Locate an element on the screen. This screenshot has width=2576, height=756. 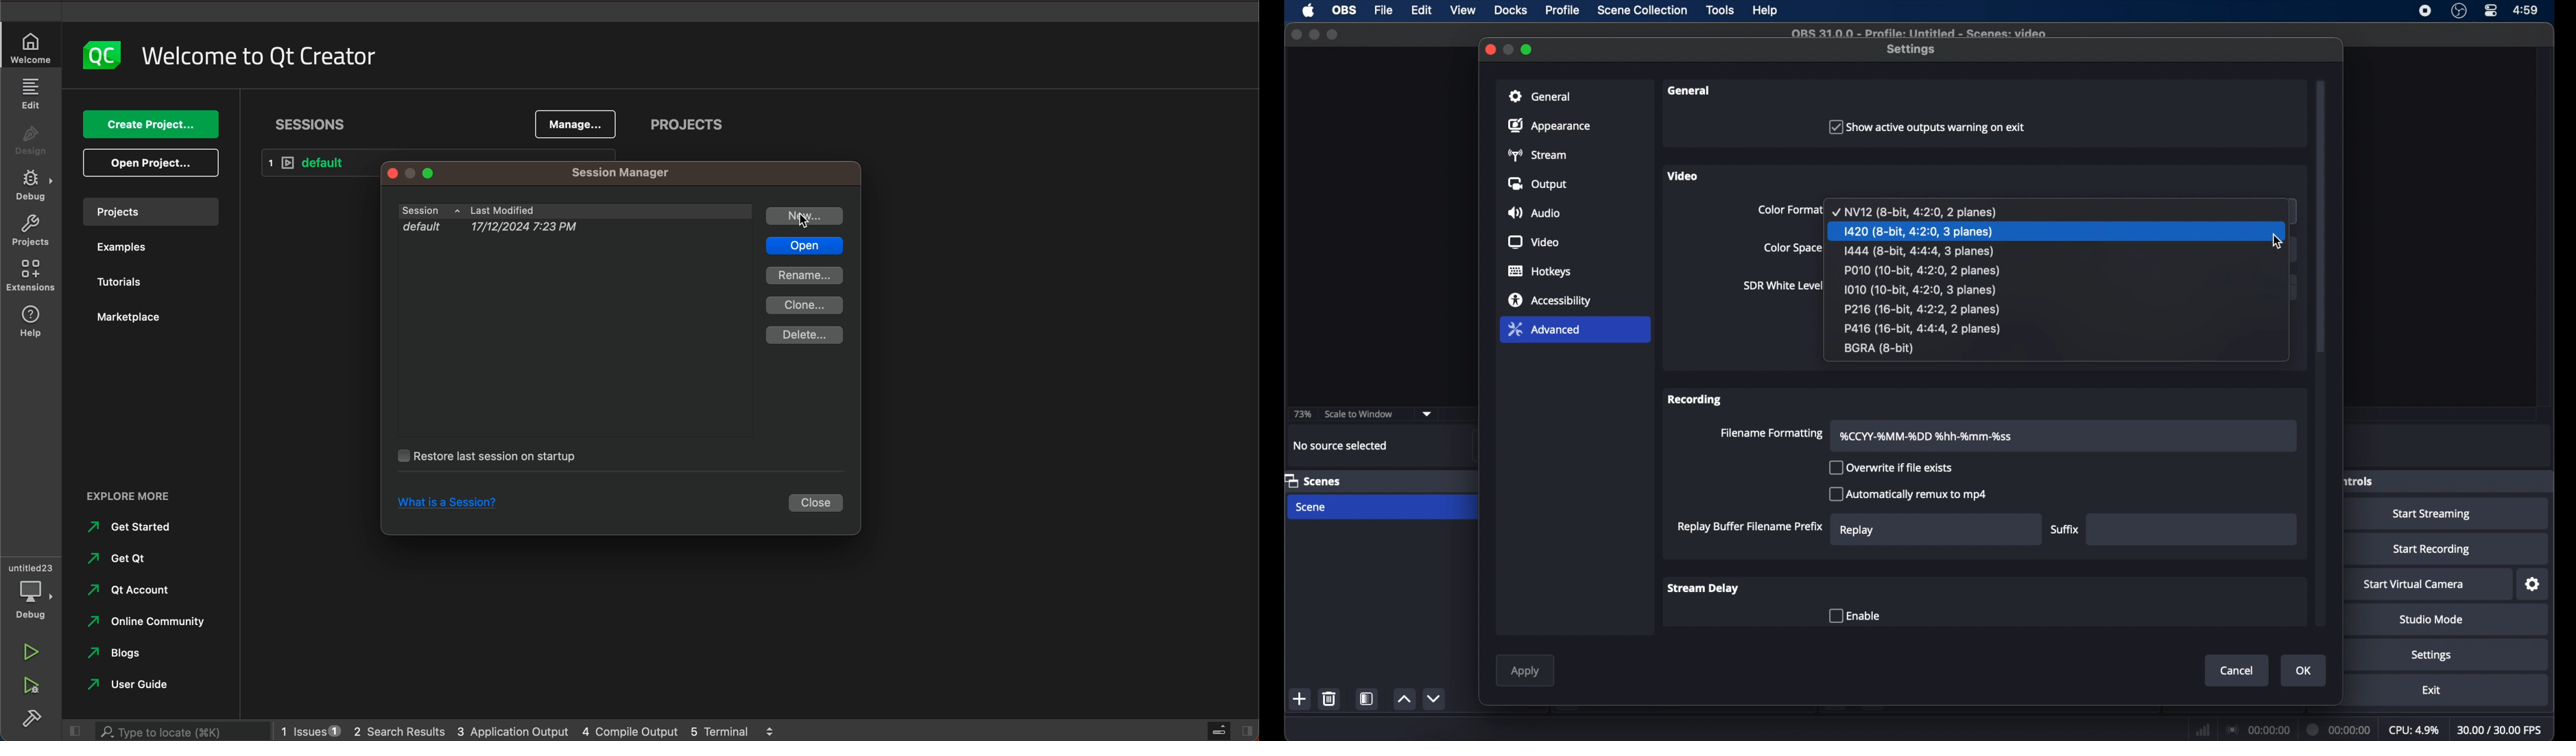
overwrite if file exists is located at coordinates (1892, 467).